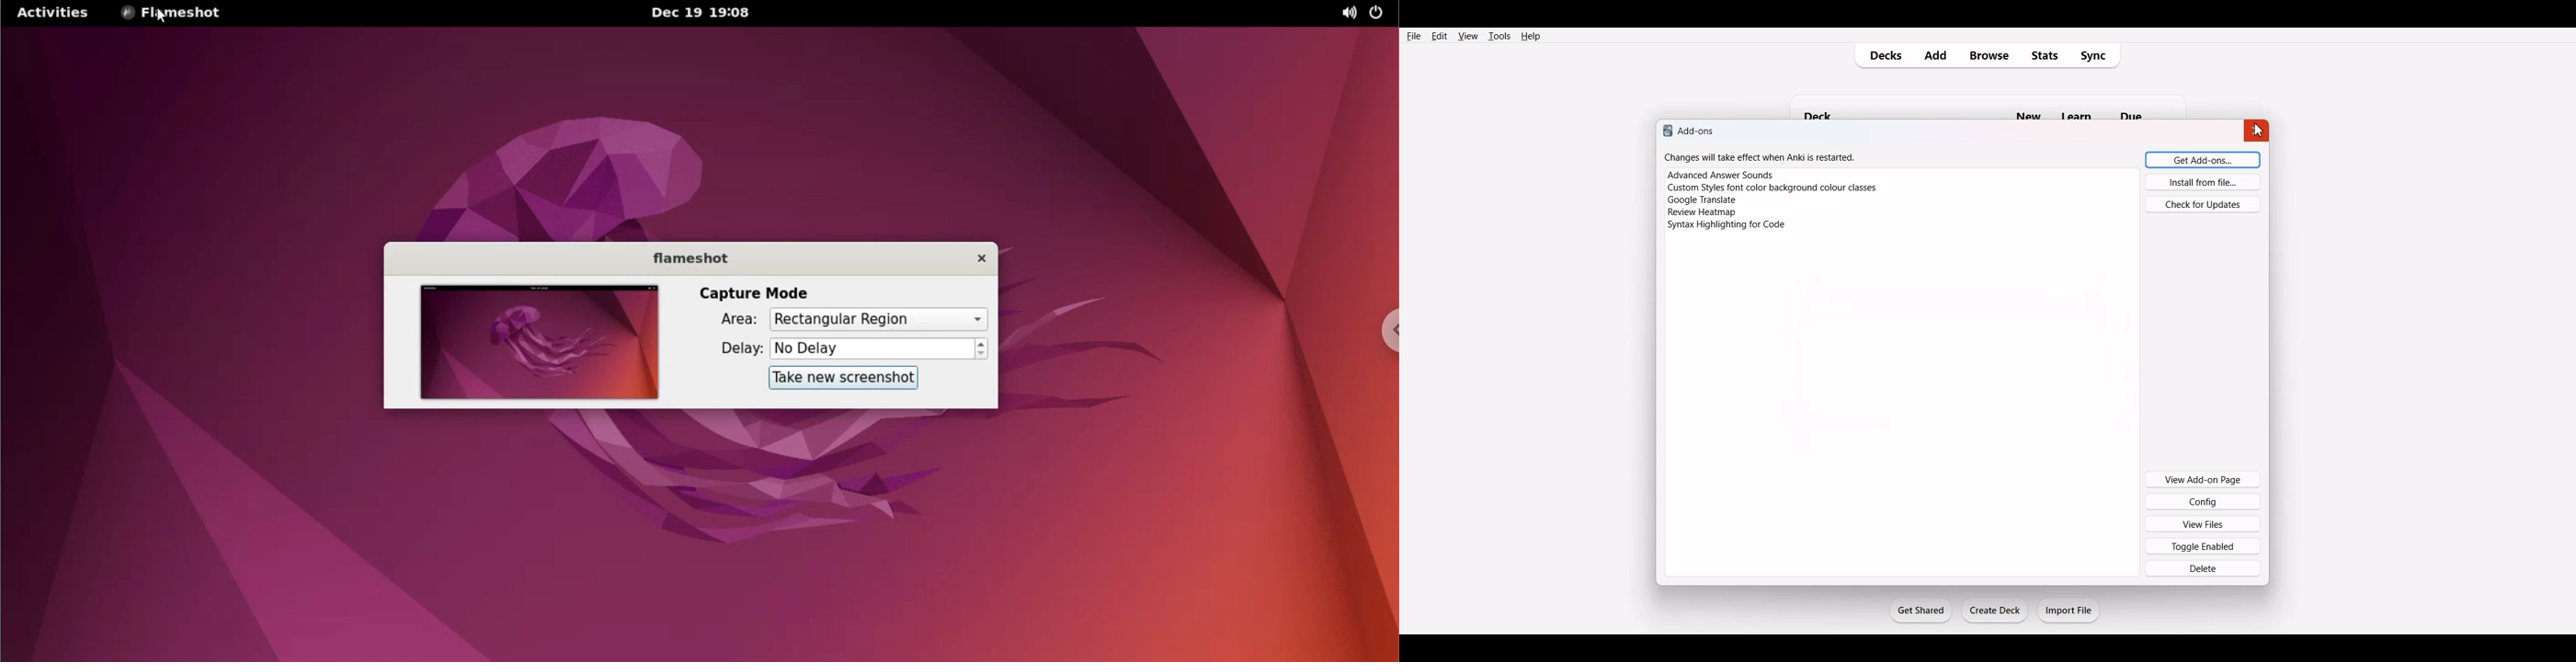  I want to click on Cursor, so click(2259, 128).